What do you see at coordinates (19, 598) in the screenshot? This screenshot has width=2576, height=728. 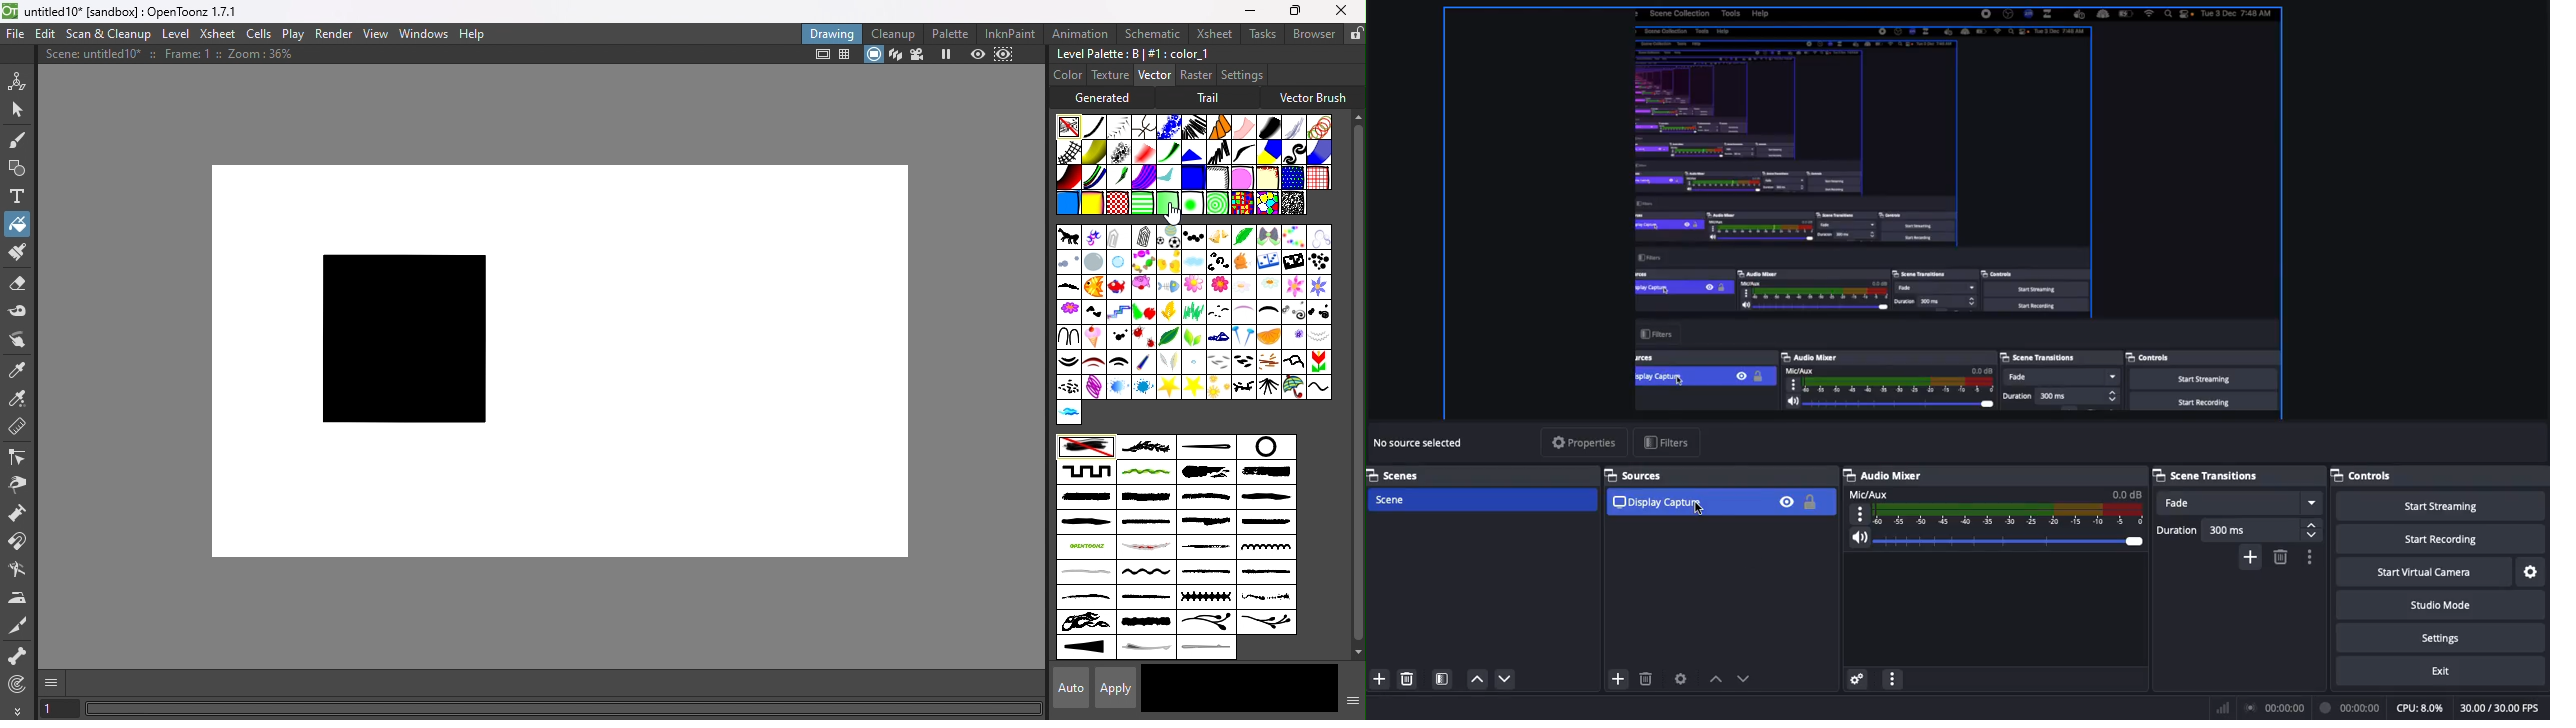 I see `Iron tool` at bounding box center [19, 598].